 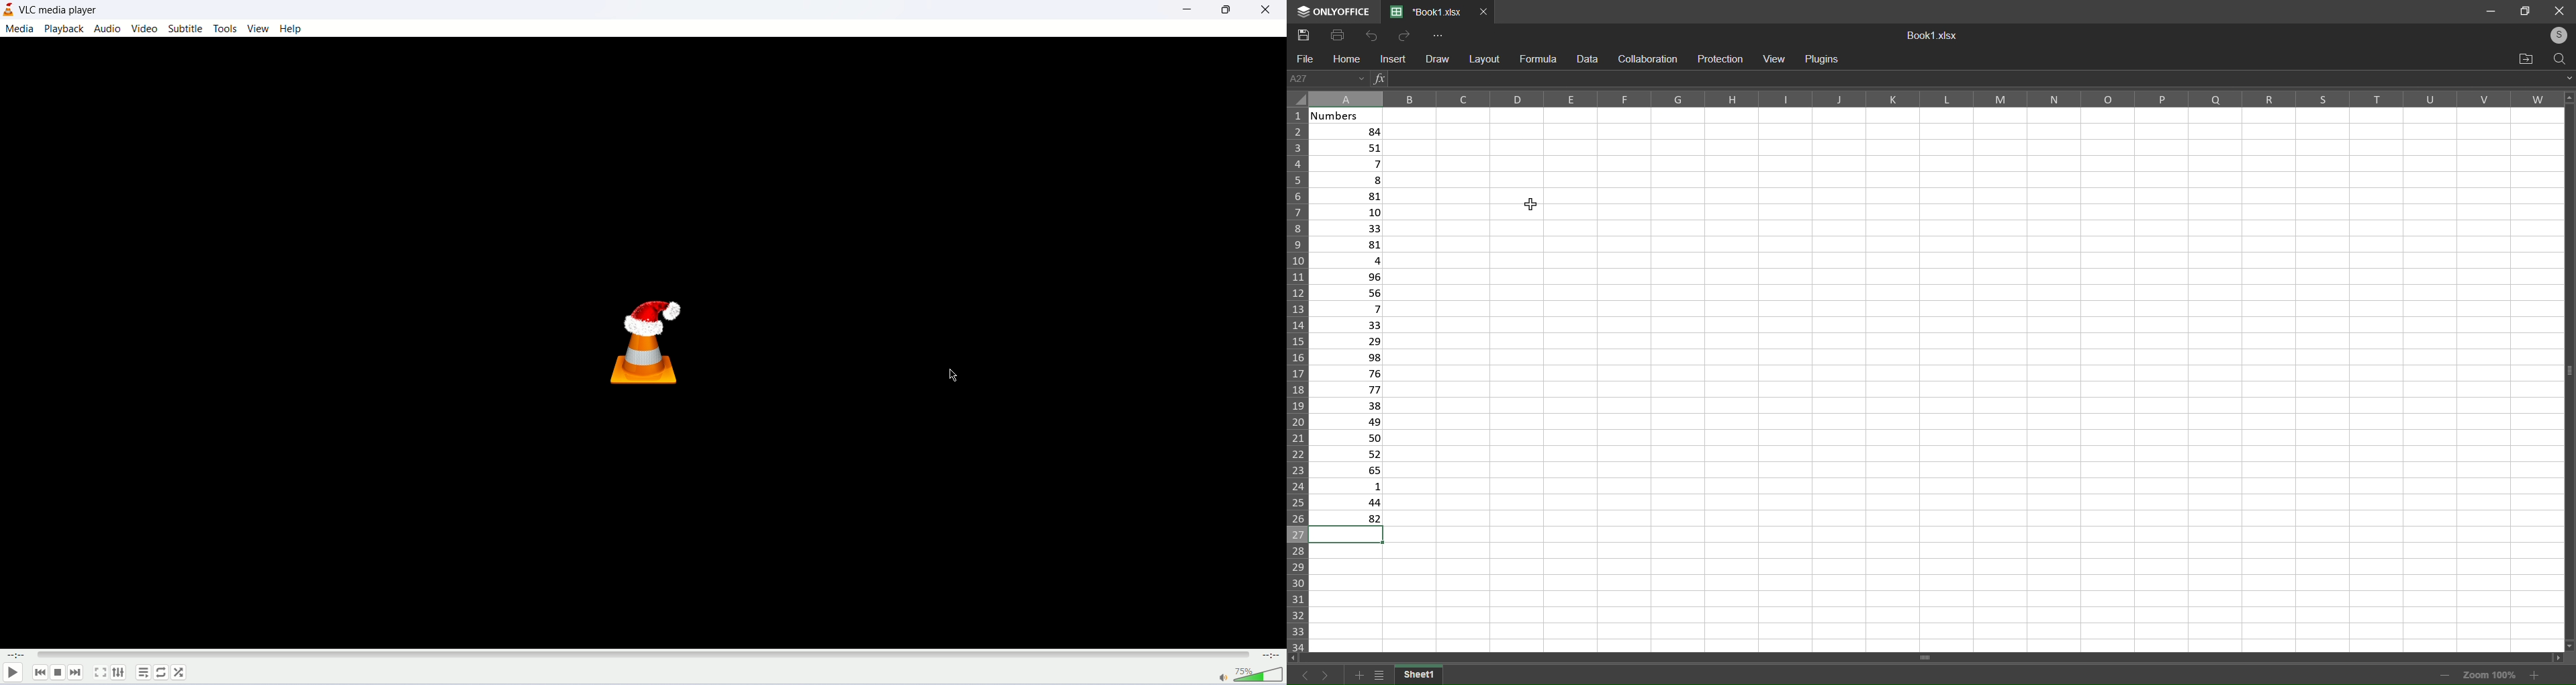 What do you see at coordinates (2538, 675) in the screenshot?
I see `zoom in` at bounding box center [2538, 675].